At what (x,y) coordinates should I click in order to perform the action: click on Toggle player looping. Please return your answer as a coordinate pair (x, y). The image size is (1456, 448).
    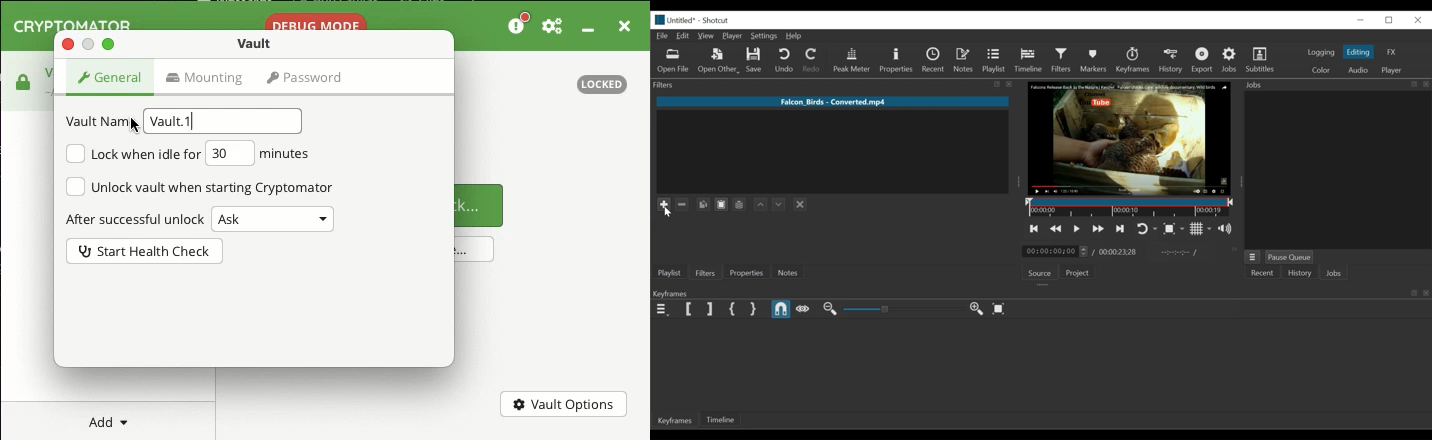
    Looking at the image, I should click on (1146, 229).